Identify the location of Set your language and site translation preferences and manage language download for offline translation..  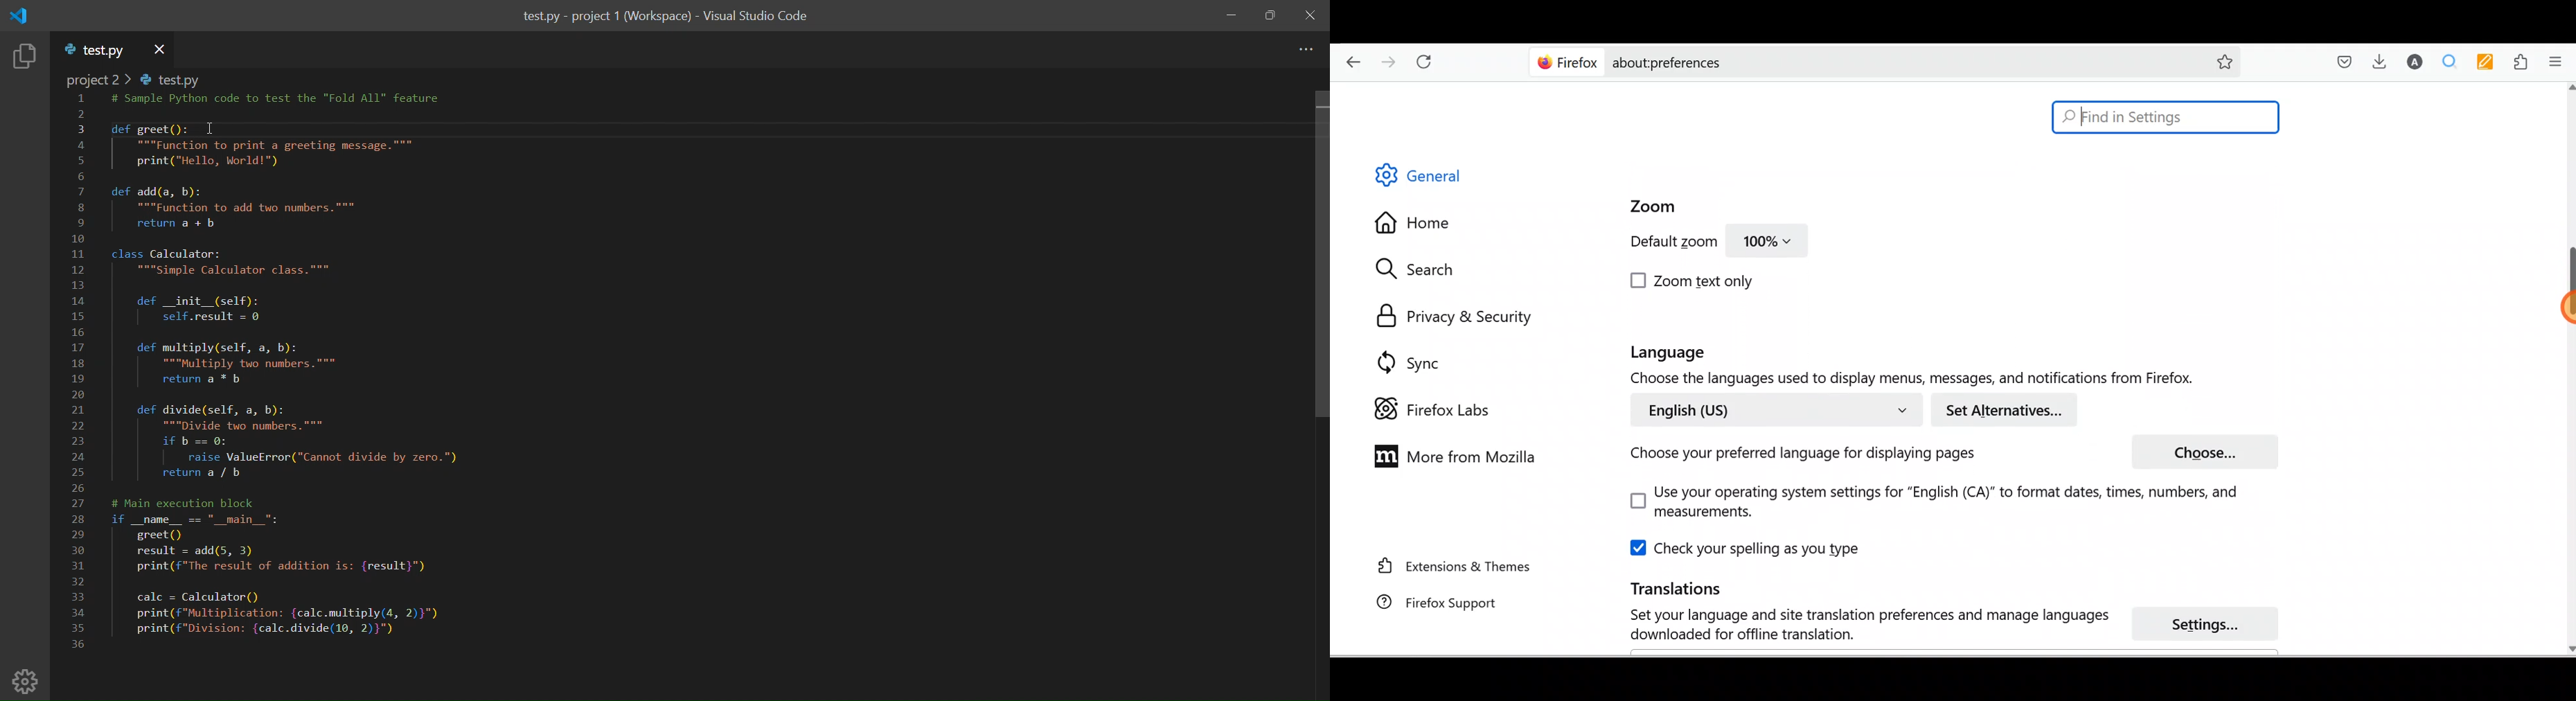
(1857, 625).